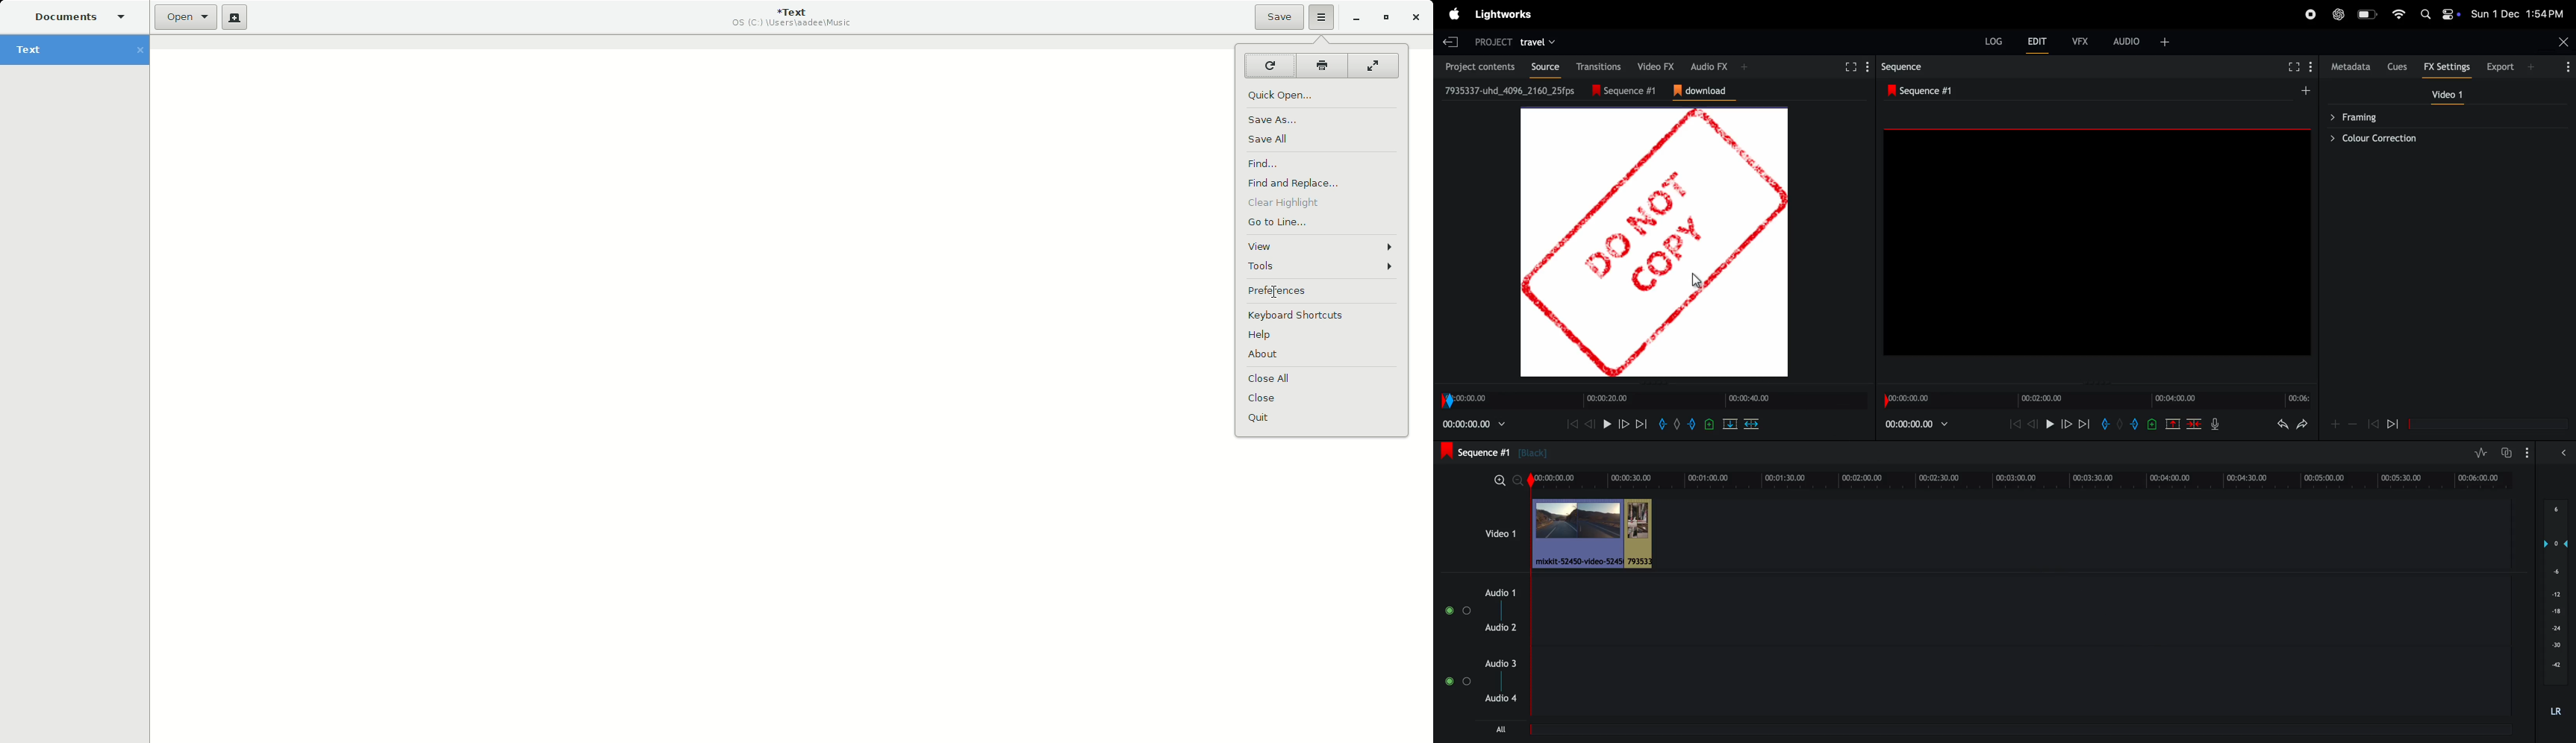 The image size is (2576, 756). I want to click on Previous frame, so click(1573, 424).